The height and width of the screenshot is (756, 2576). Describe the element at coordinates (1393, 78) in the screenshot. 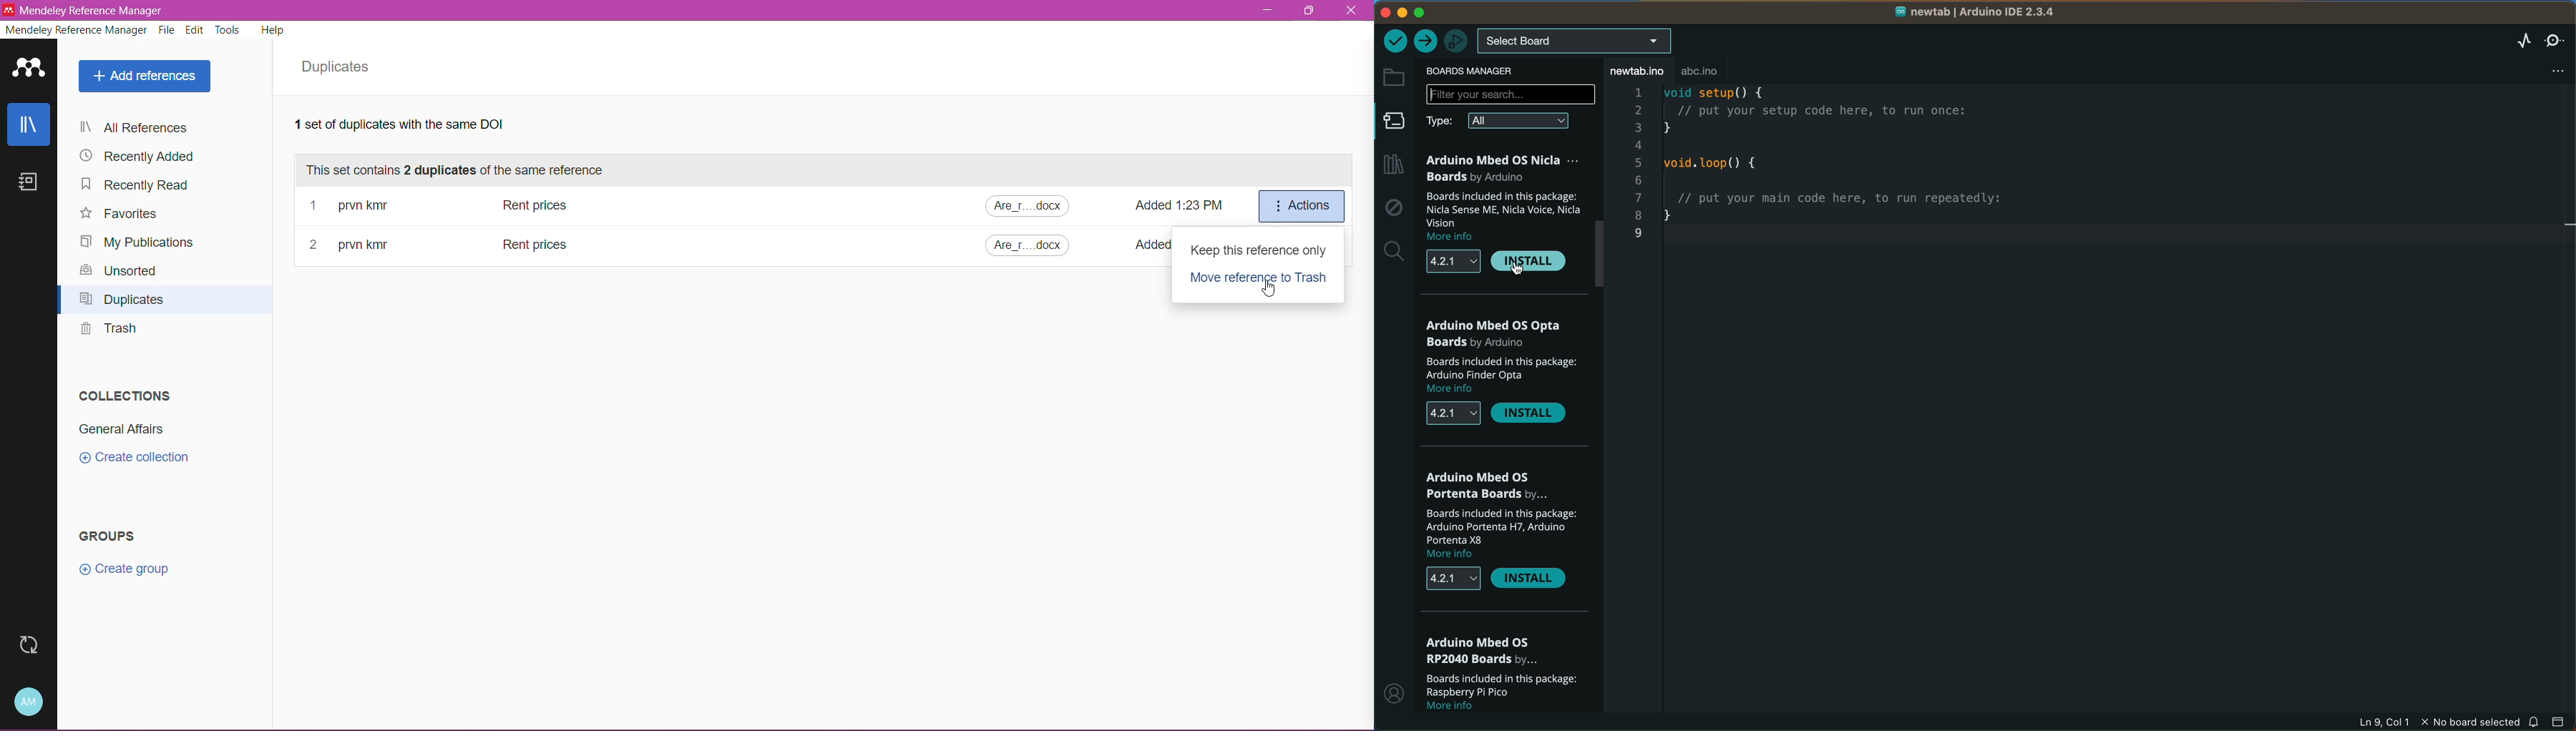

I see `folder` at that location.